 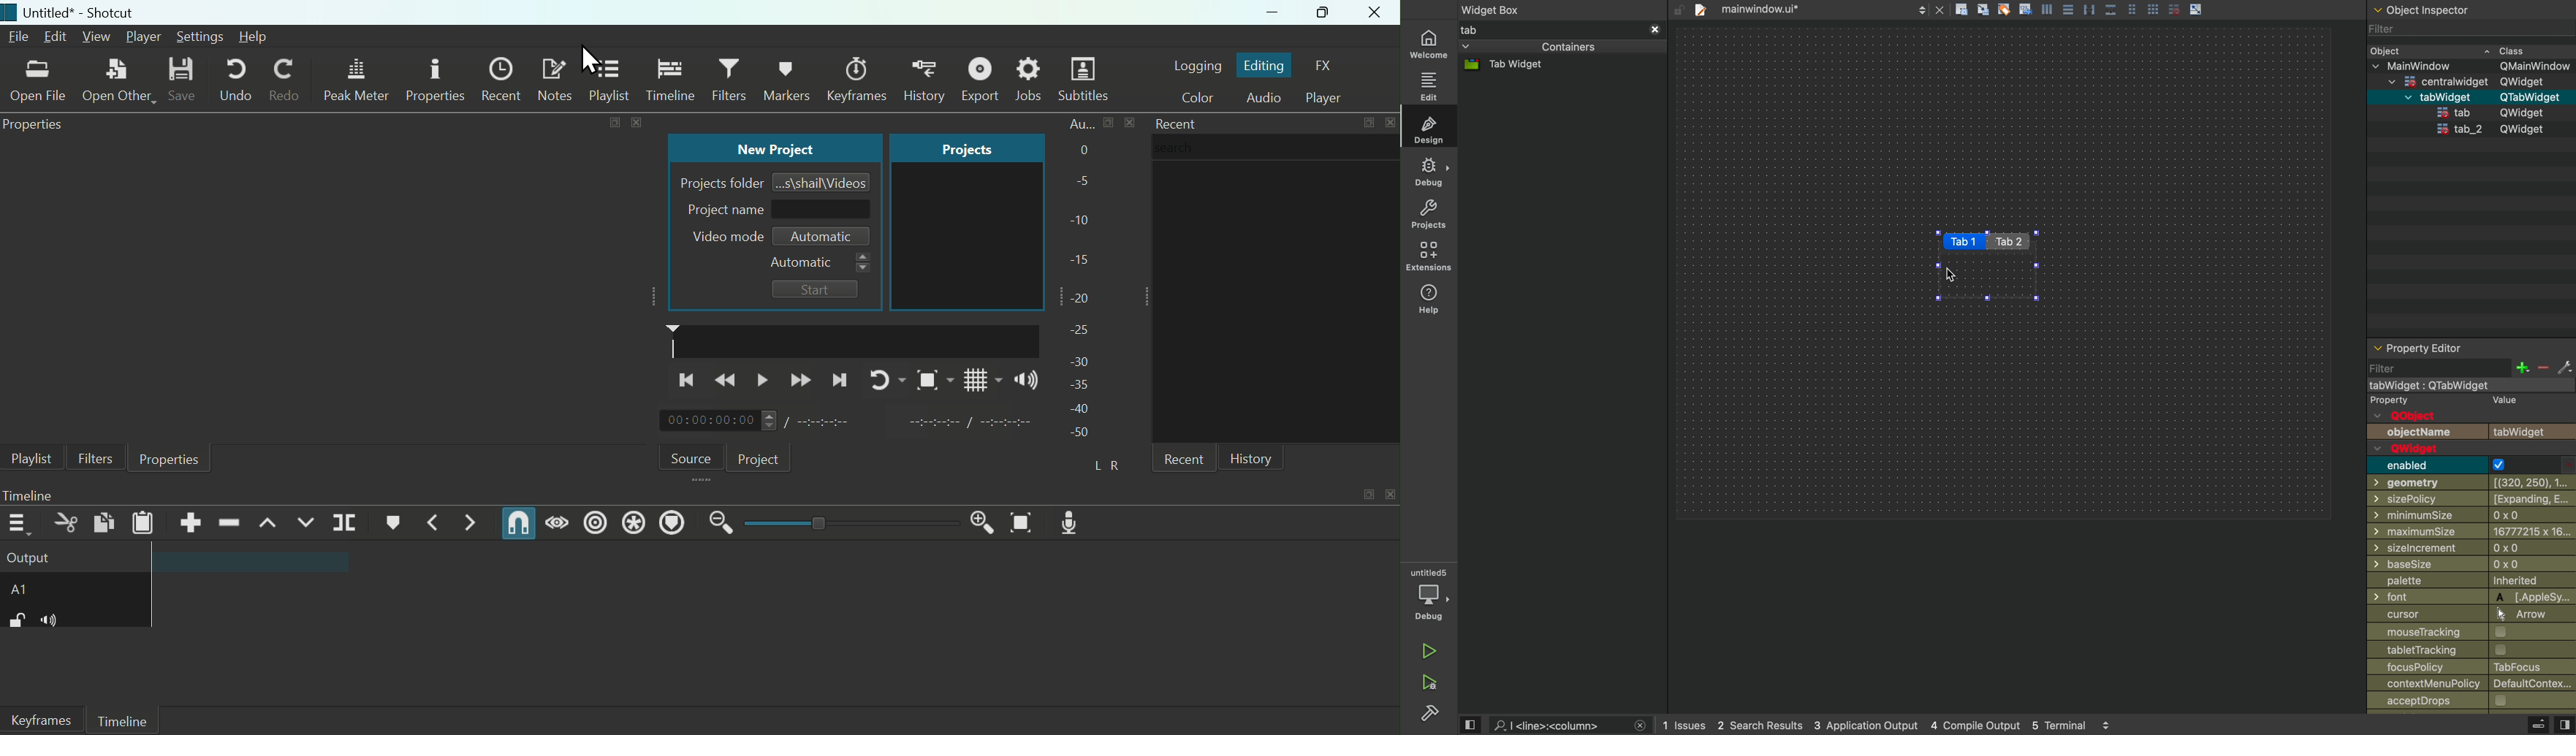 What do you see at coordinates (36, 126) in the screenshot?
I see `Properties` at bounding box center [36, 126].